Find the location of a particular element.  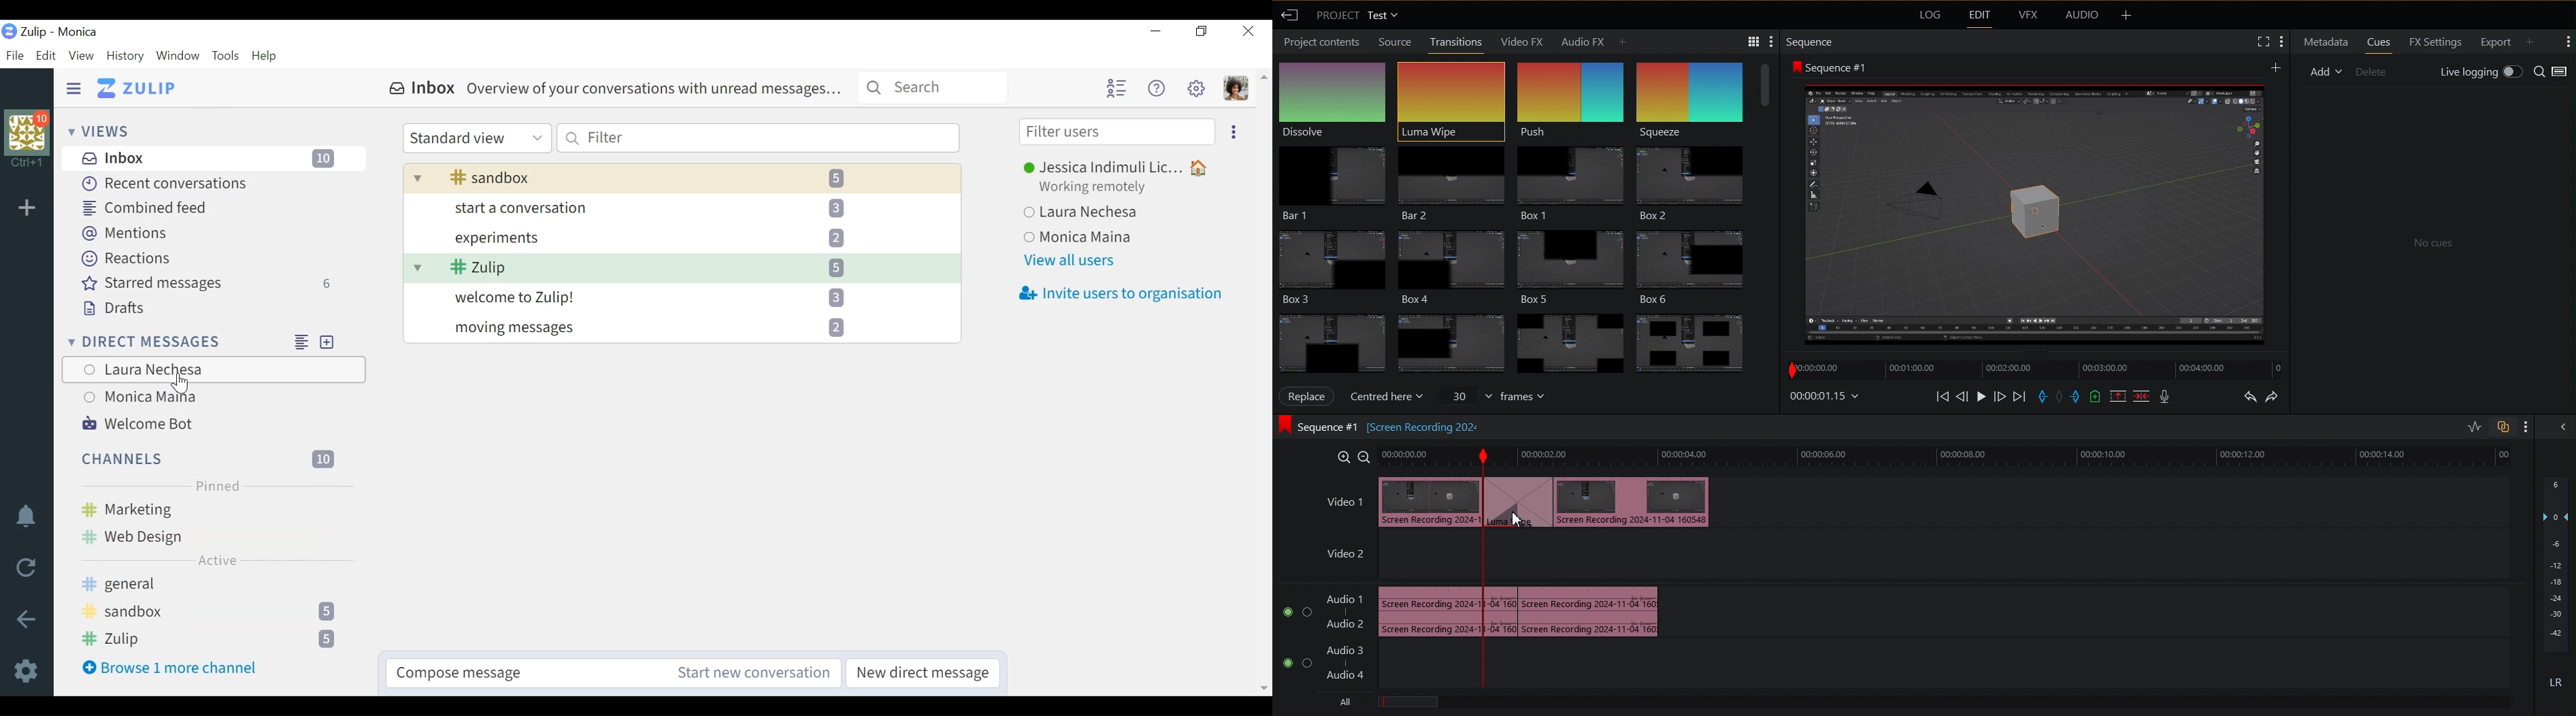

Welcome Bo is located at coordinates (141, 425).